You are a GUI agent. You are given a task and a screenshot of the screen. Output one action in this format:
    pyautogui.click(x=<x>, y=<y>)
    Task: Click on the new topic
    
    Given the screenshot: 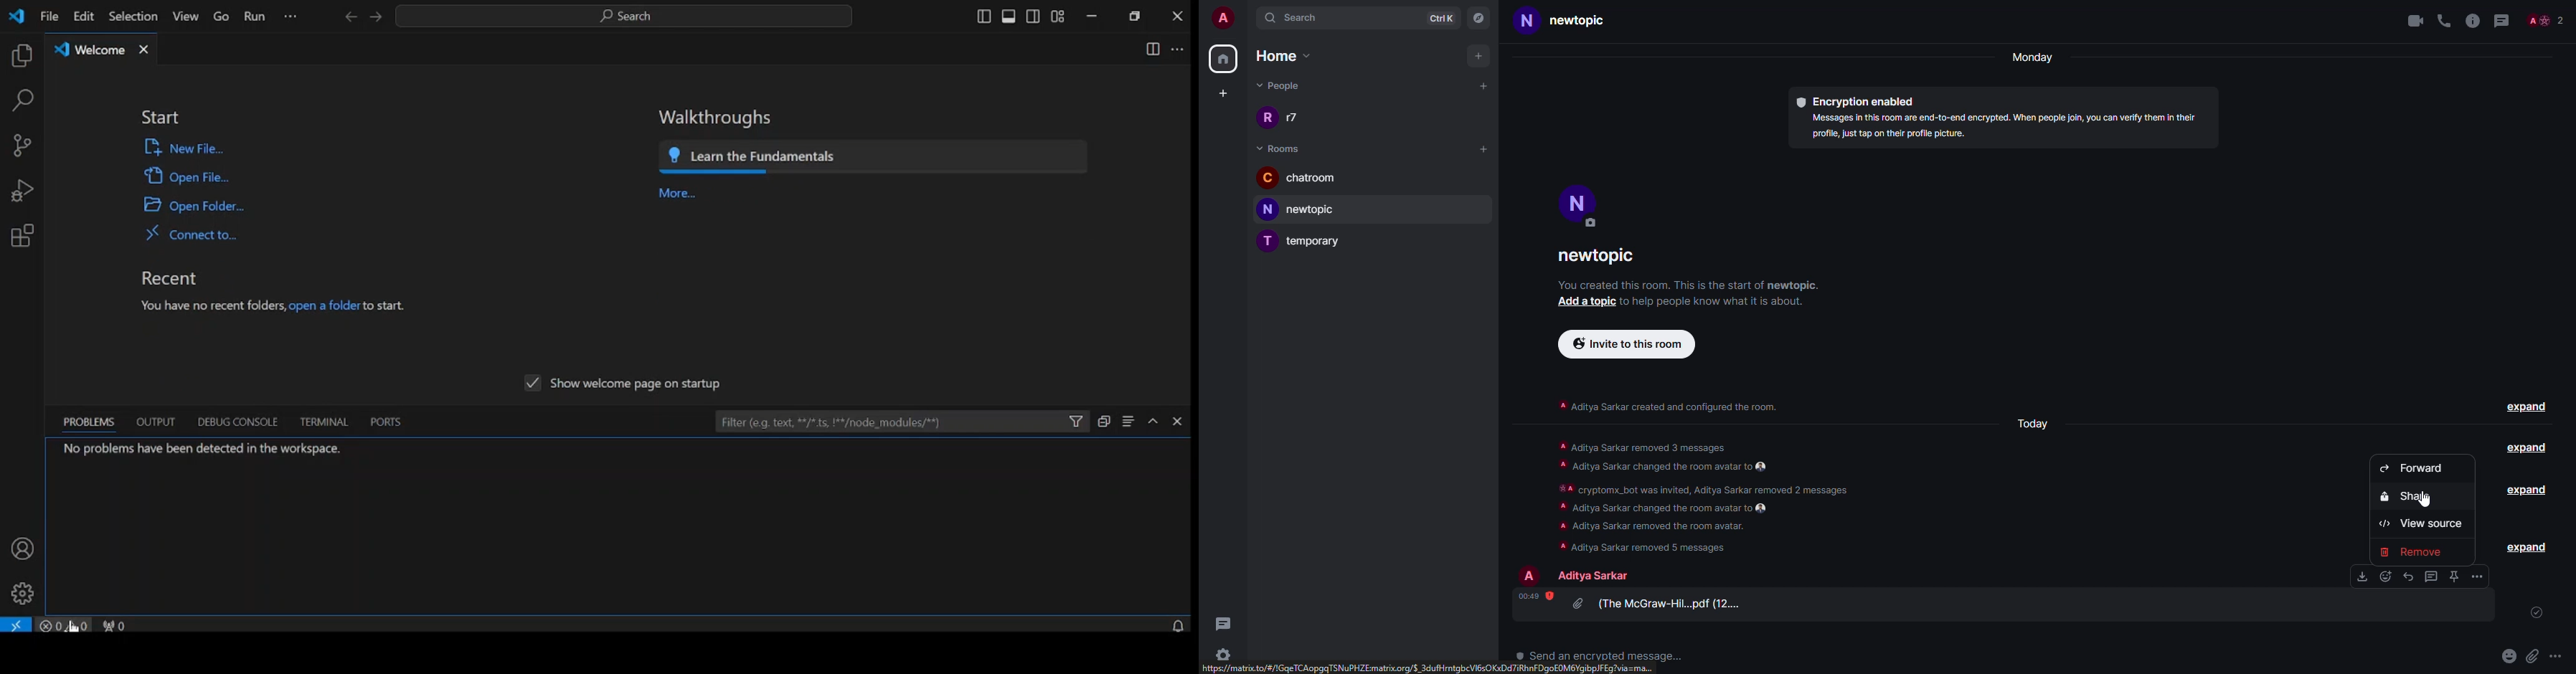 What is the action you would take?
    pyautogui.click(x=1571, y=21)
    